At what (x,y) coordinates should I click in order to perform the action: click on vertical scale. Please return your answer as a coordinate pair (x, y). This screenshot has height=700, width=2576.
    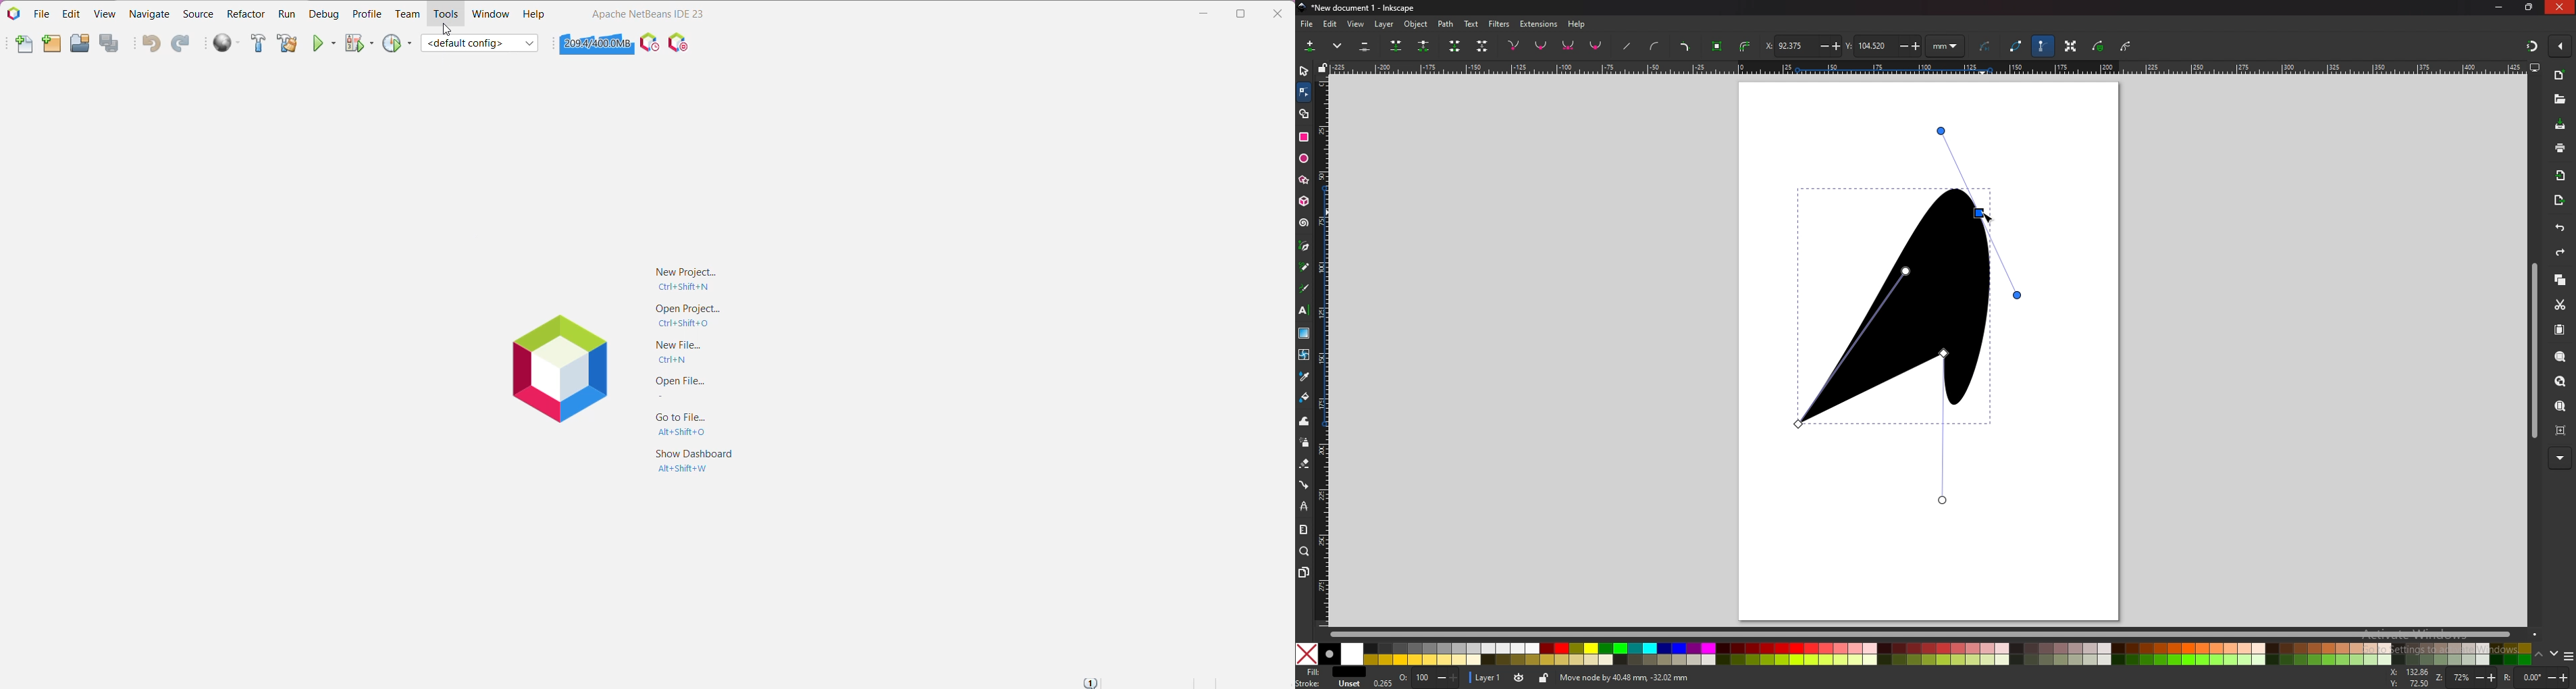
    Looking at the image, I should click on (1324, 351).